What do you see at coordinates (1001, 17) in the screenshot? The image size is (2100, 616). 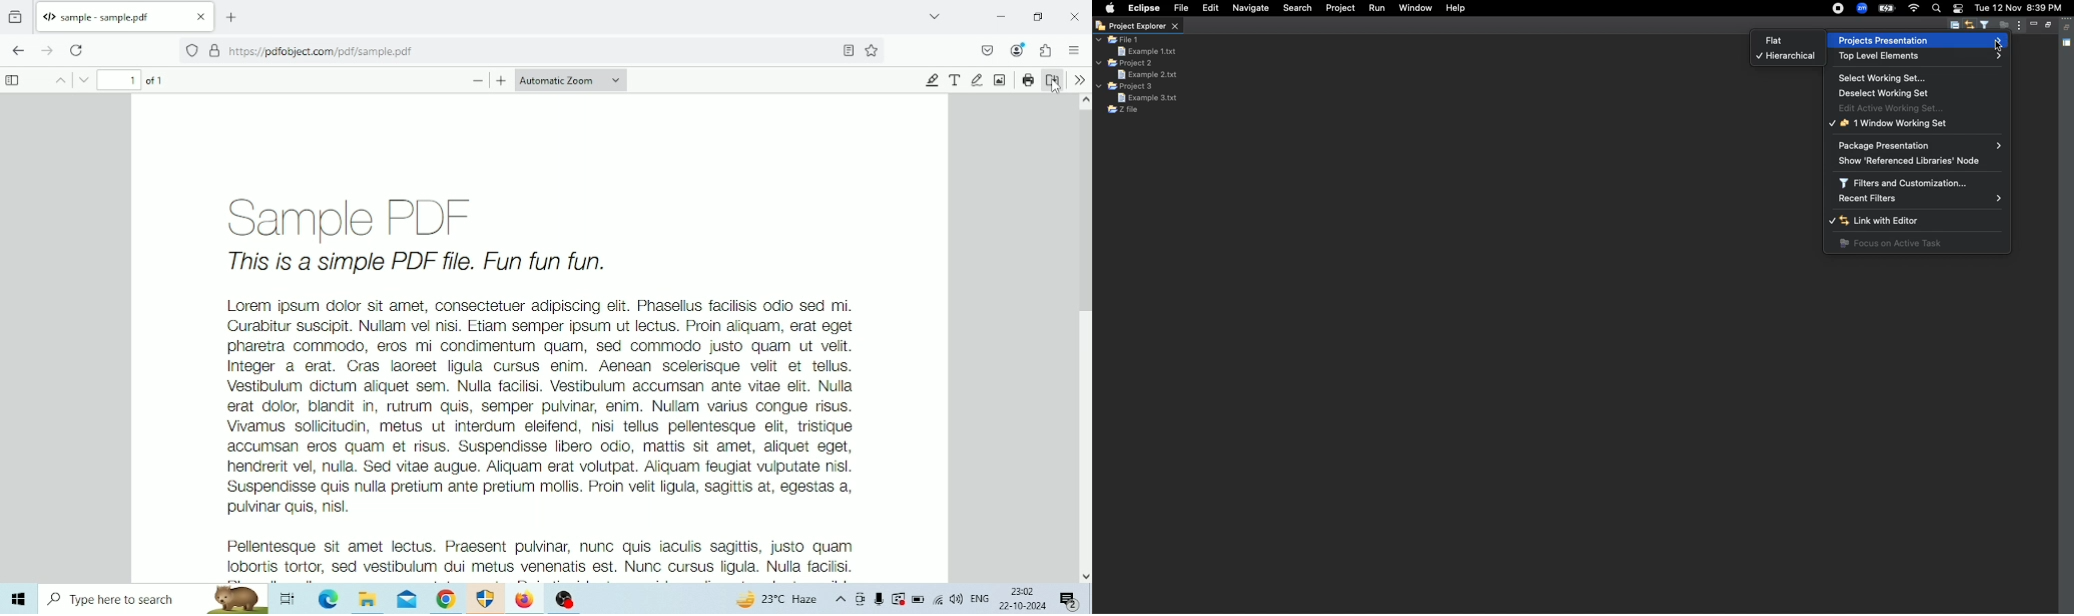 I see `Minimize` at bounding box center [1001, 17].